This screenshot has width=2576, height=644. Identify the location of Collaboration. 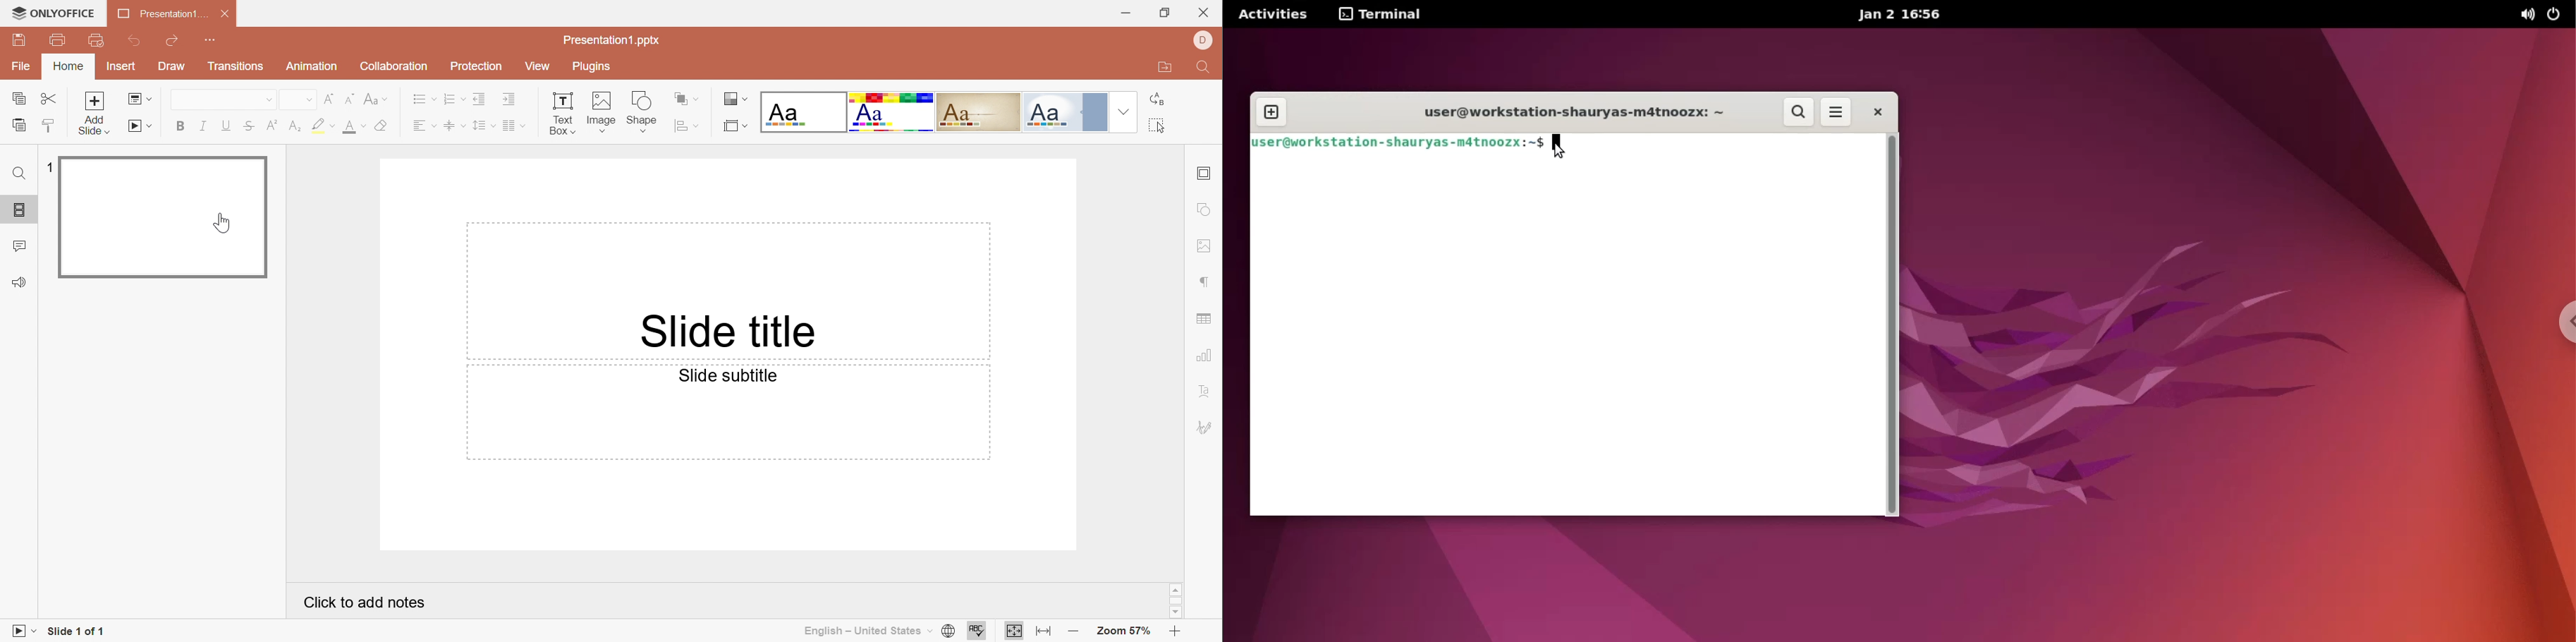
(395, 66).